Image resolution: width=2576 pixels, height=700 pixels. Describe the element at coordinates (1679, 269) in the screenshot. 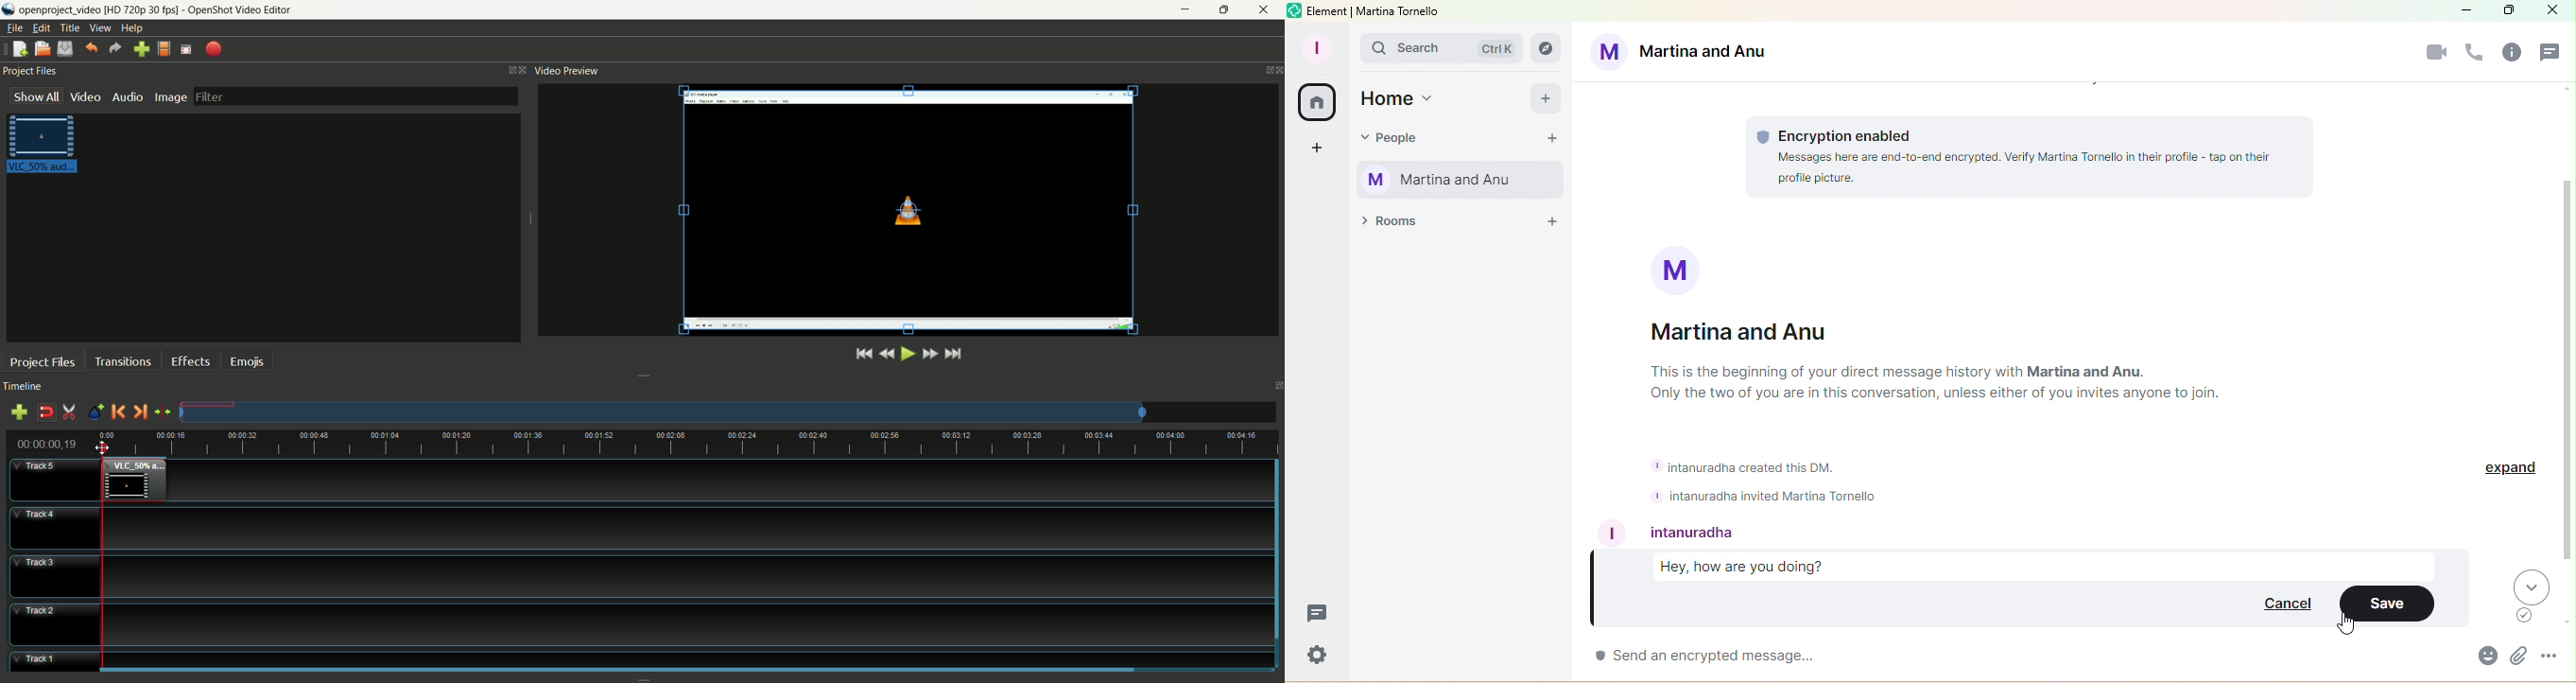

I see `Profile picture` at that location.